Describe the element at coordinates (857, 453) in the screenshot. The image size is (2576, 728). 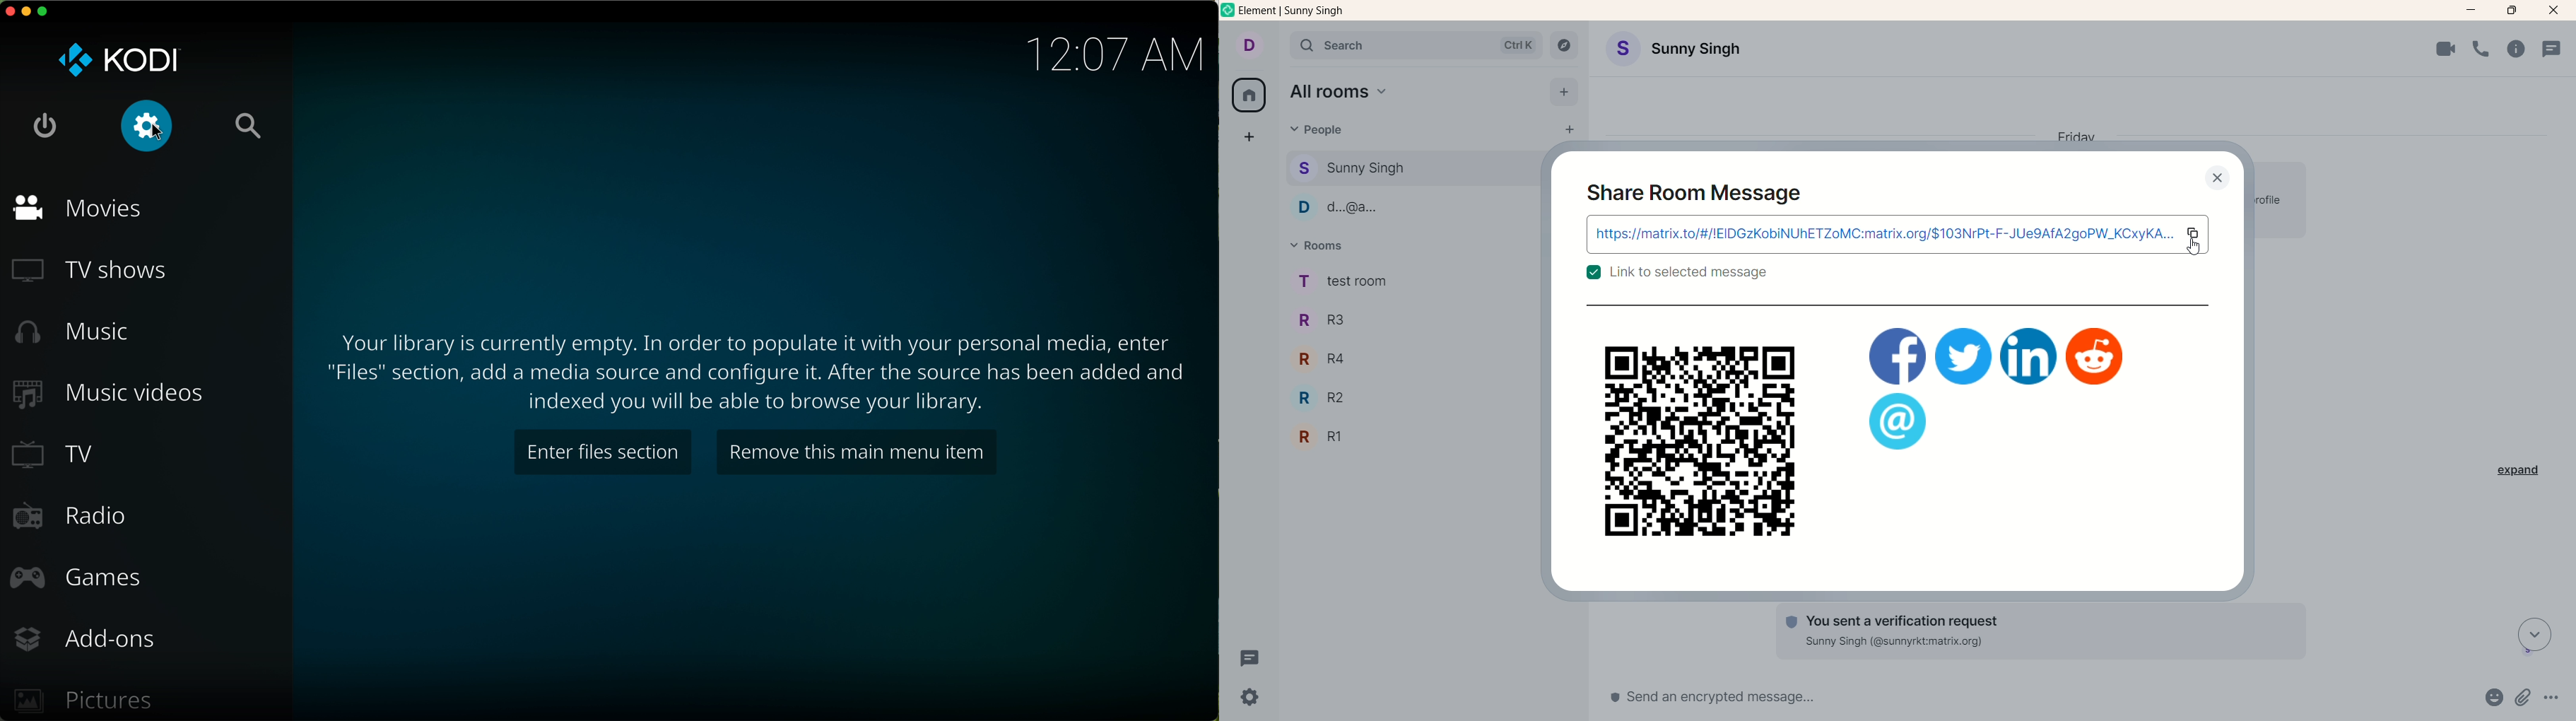
I see `remove this main menu item` at that location.